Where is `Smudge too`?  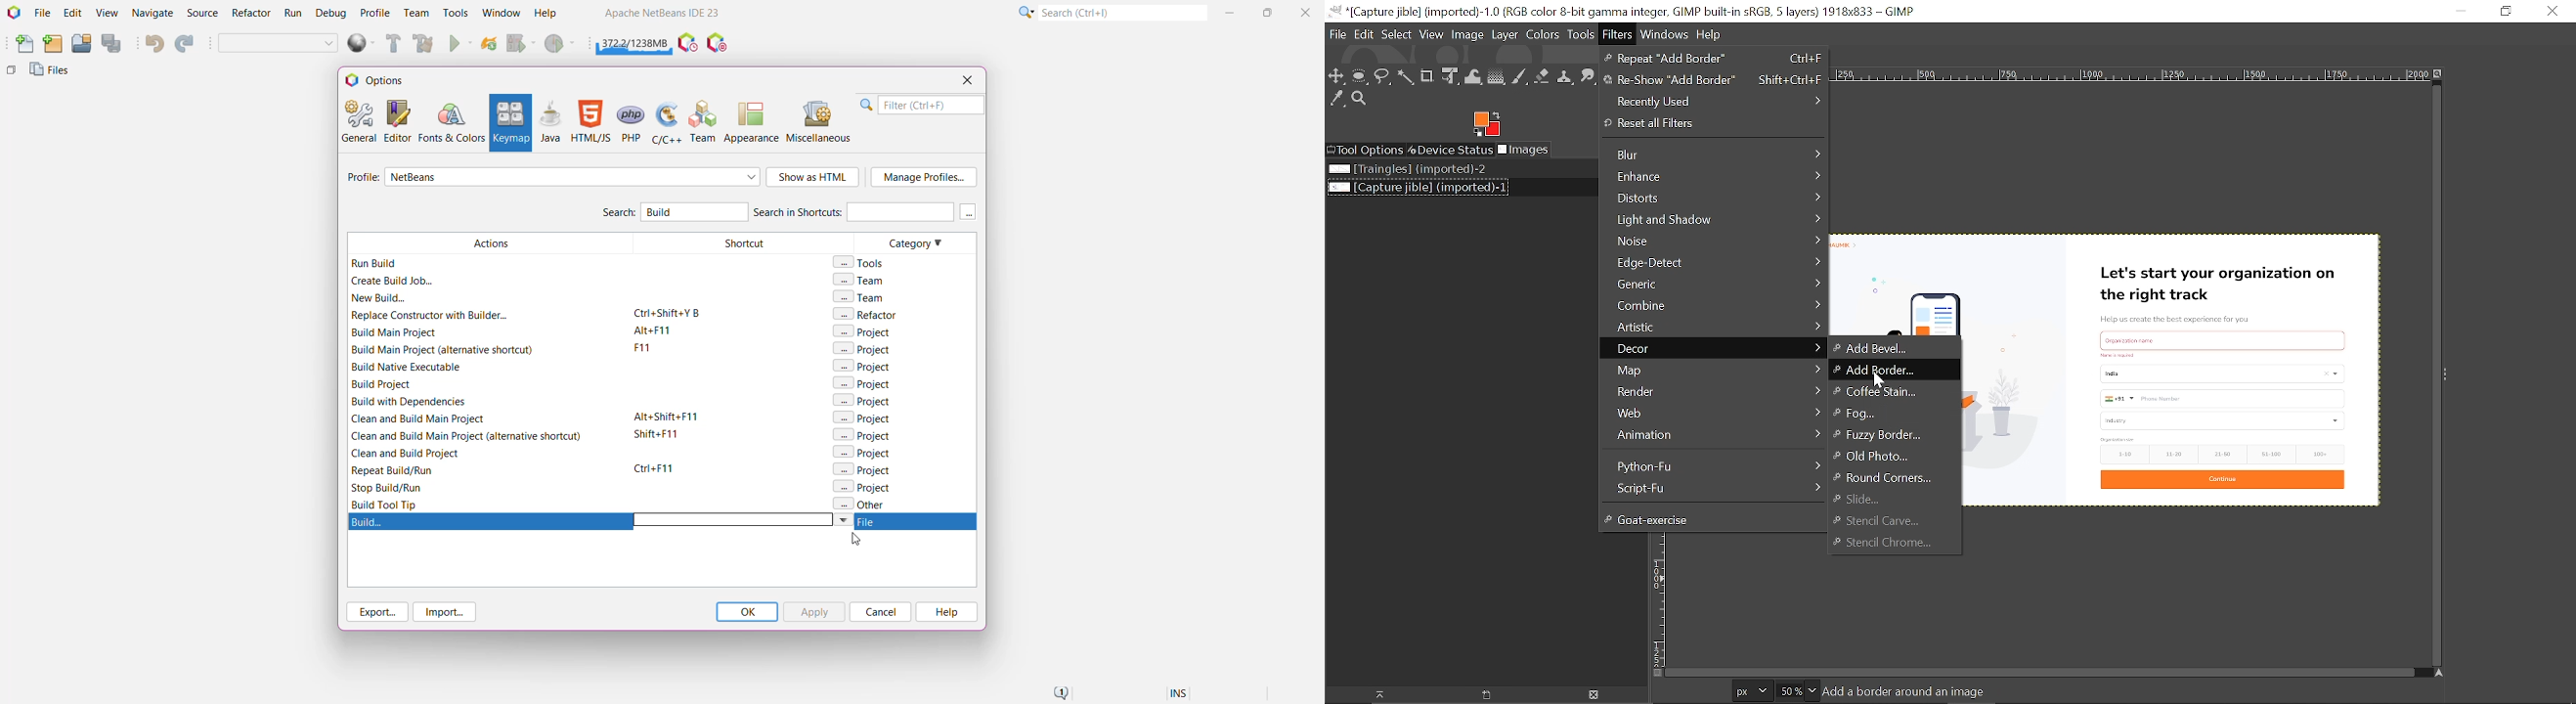 Smudge too is located at coordinates (1589, 75).